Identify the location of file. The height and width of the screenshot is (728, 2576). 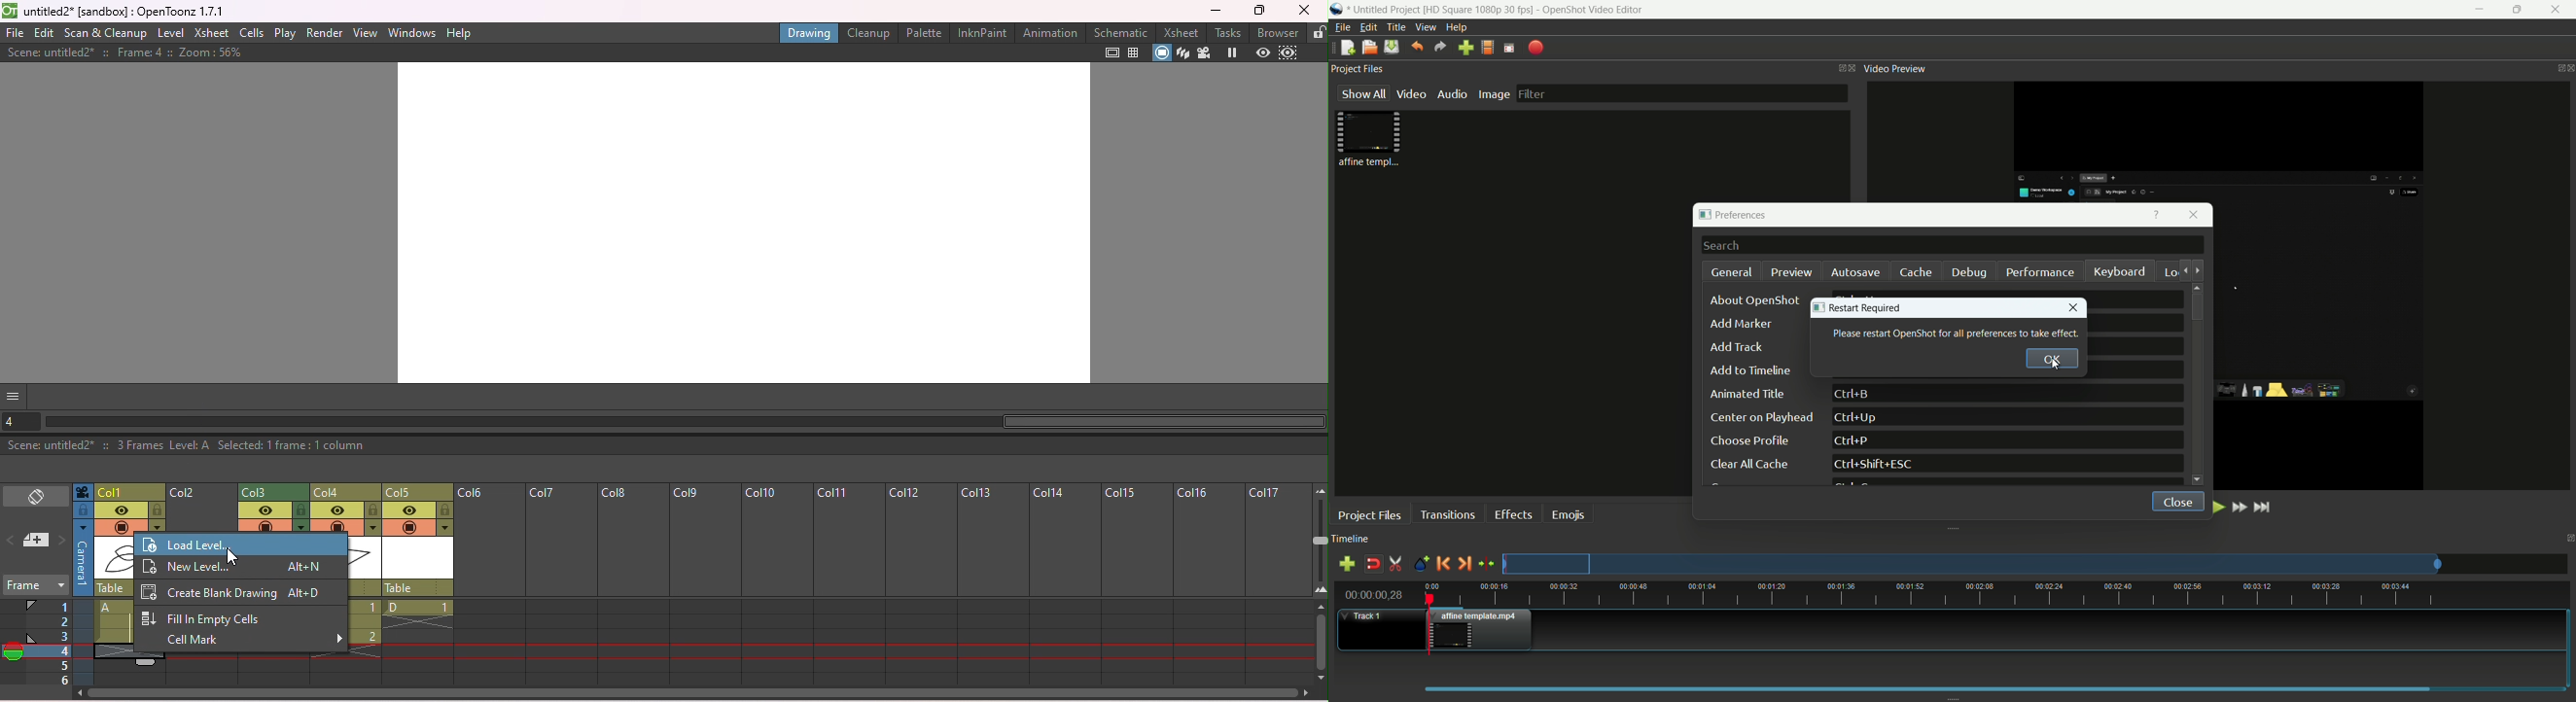
(15, 33).